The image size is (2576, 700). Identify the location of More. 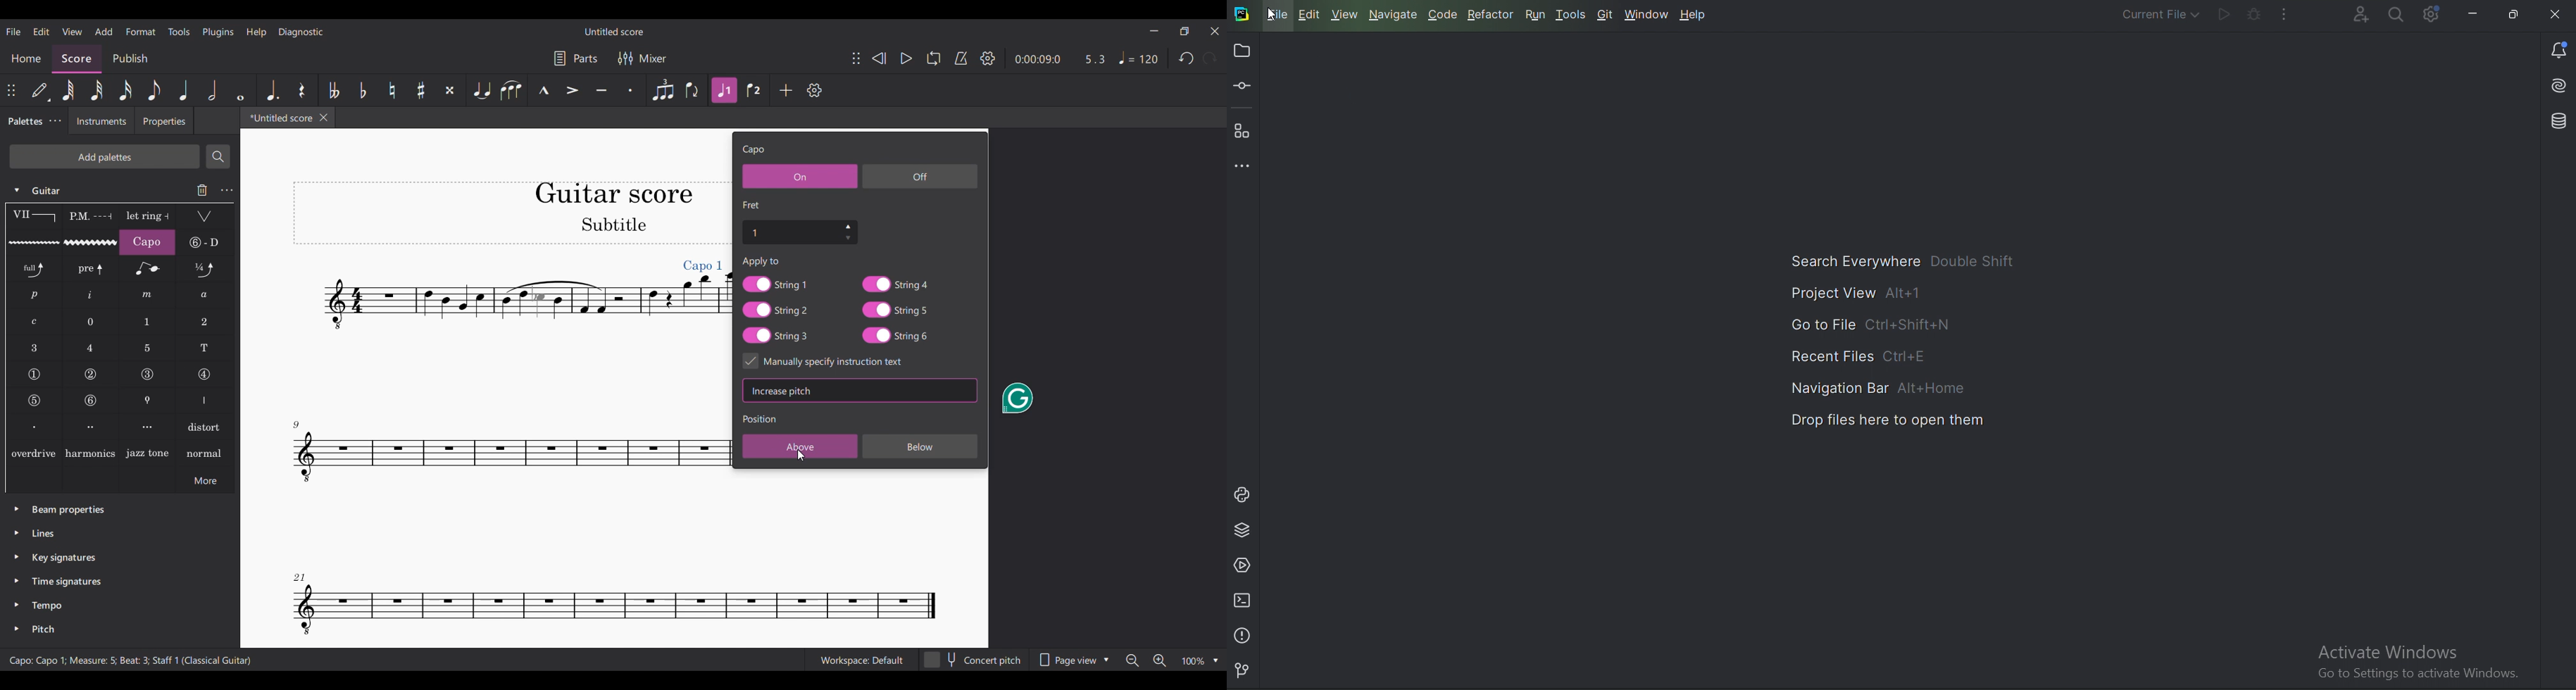
(205, 480).